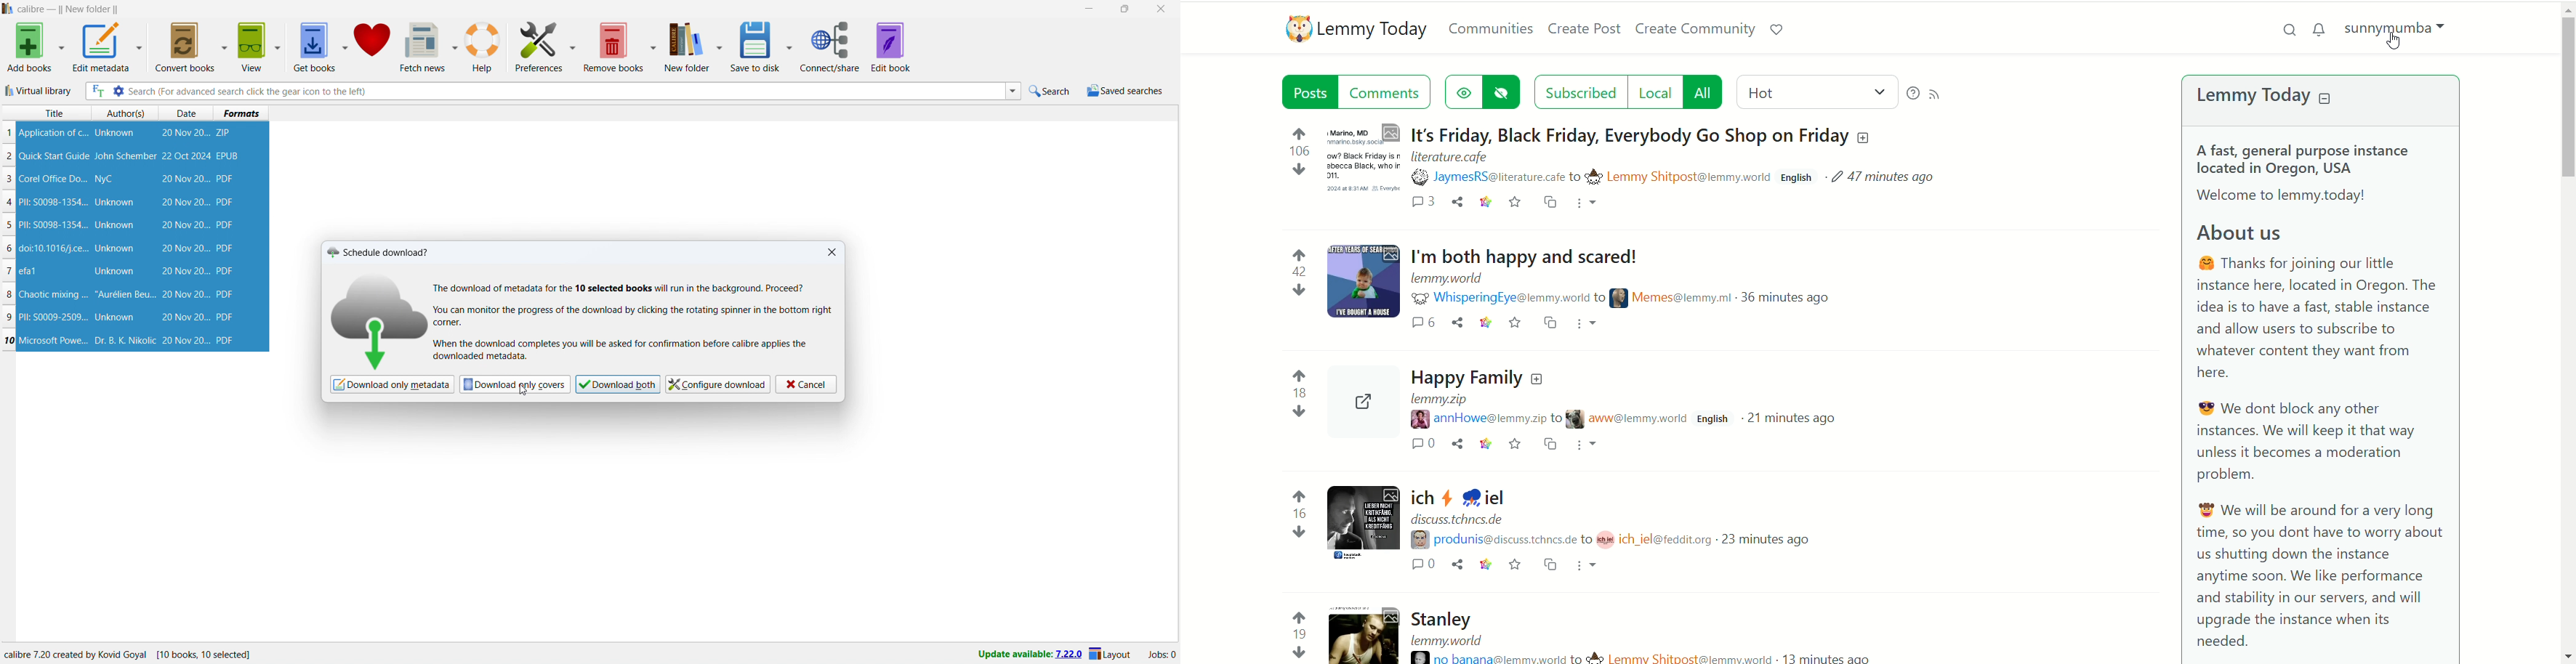 The width and height of the screenshot is (2576, 672). What do you see at coordinates (115, 272) in the screenshot?
I see `Unknown` at bounding box center [115, 272].